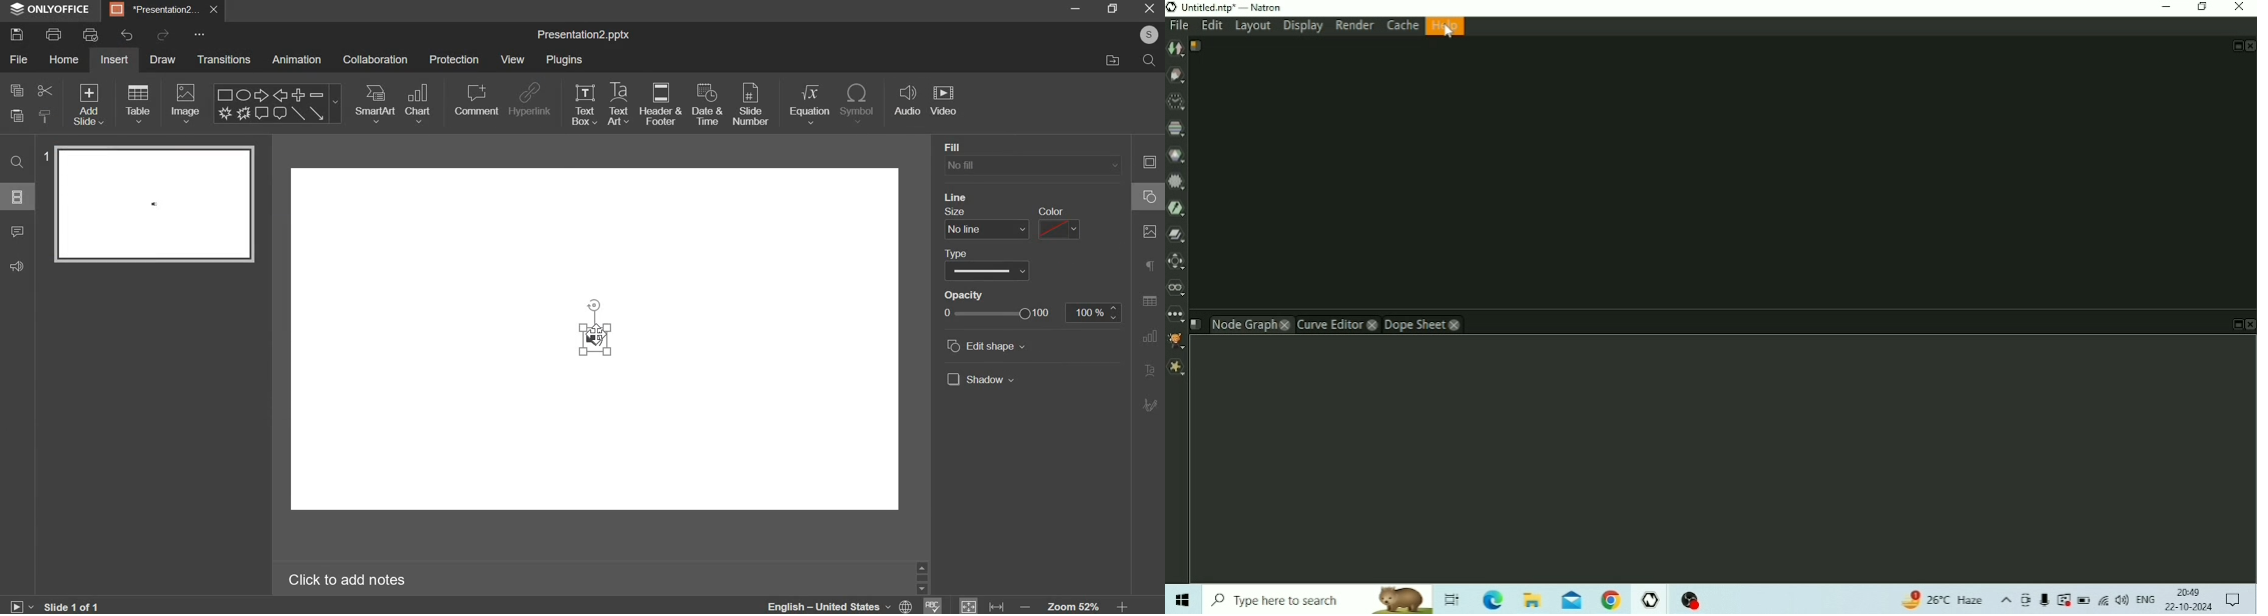  I want to click on slide 1 preview, so click(154, 204).